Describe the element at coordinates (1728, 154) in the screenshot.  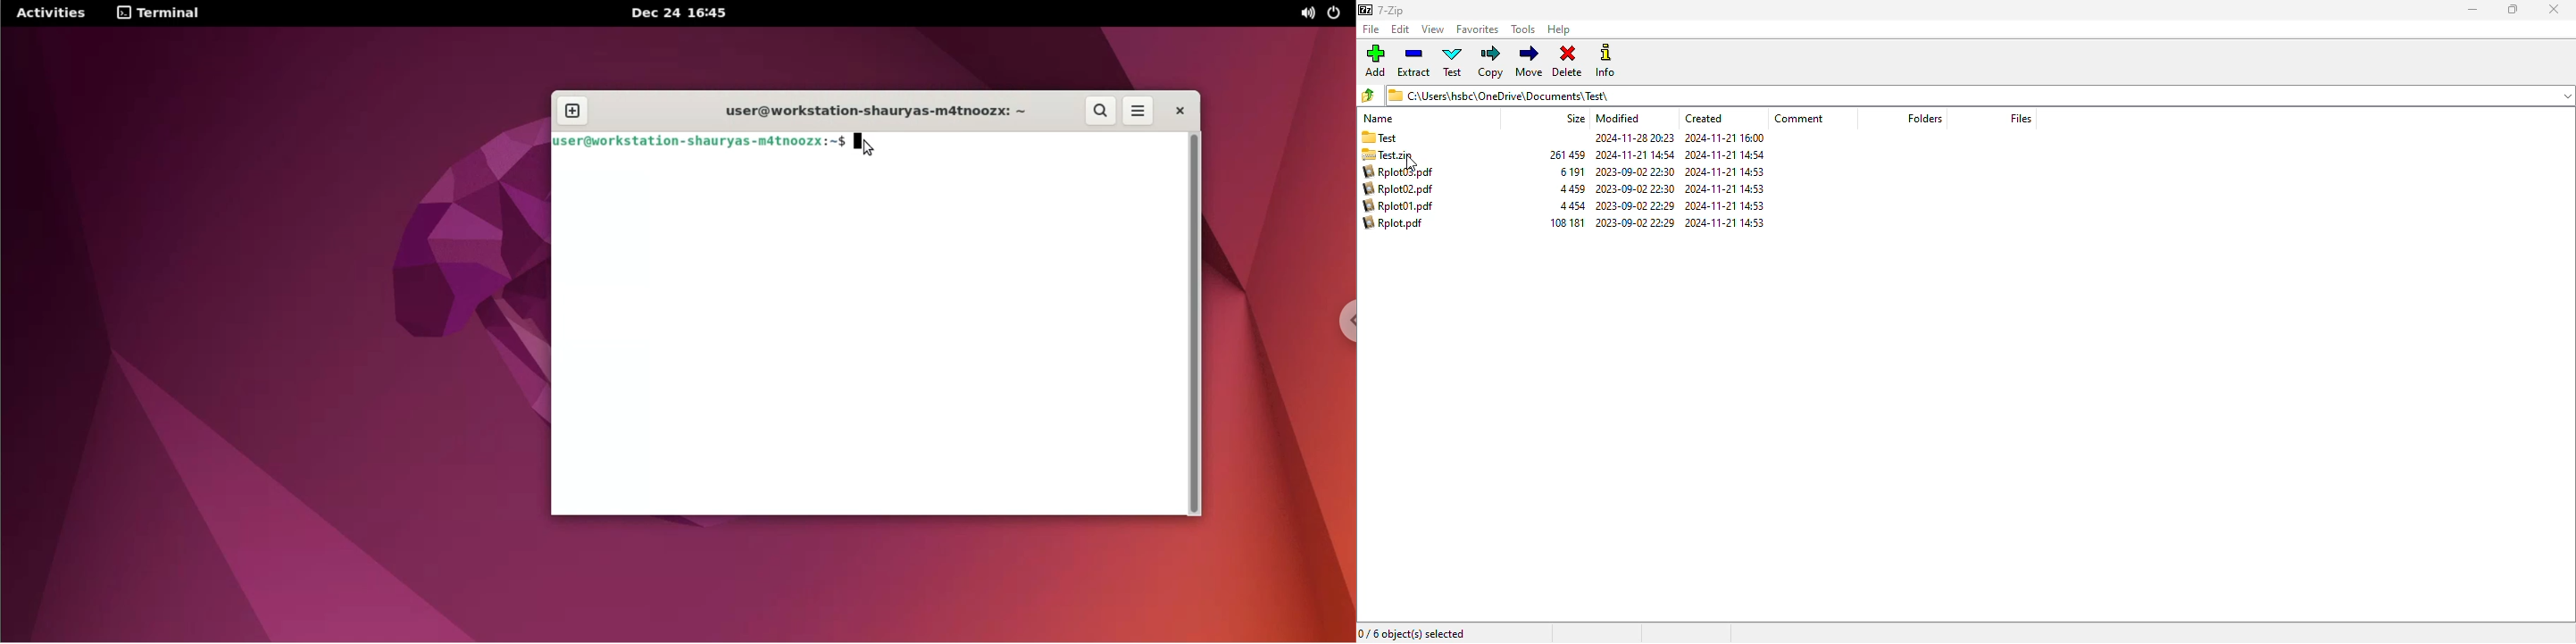
I see `2024-11-21 14:54` at that location.